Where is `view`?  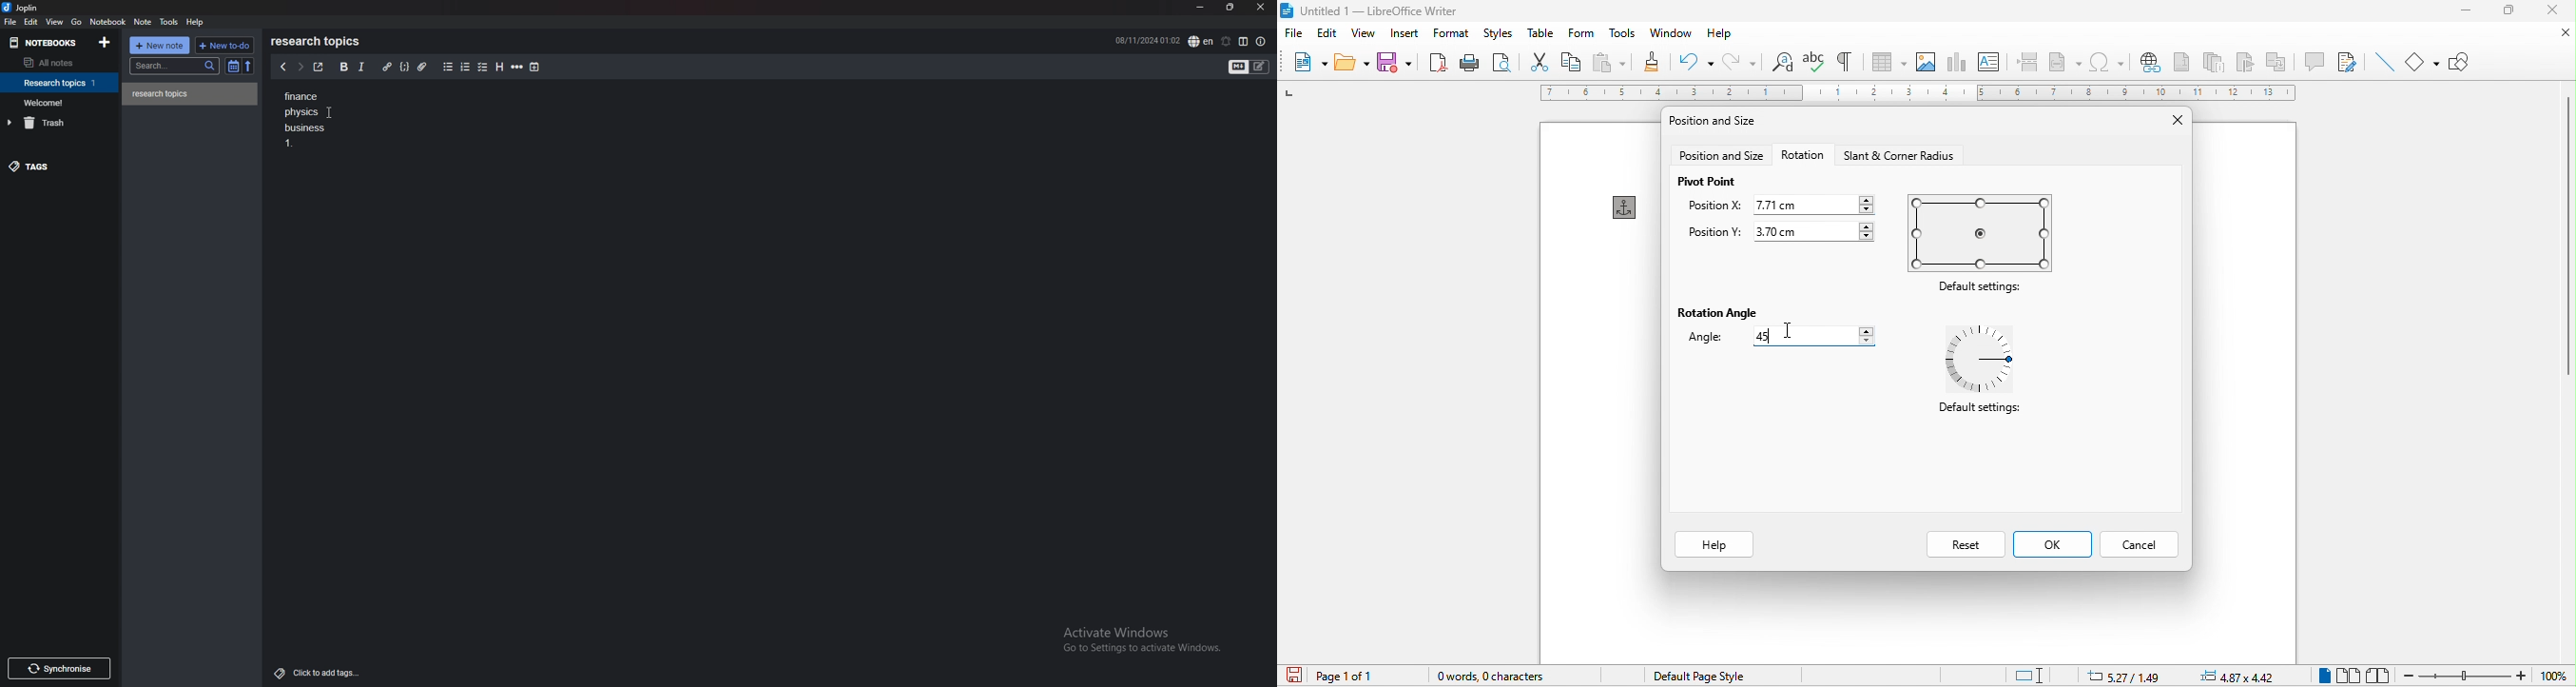 view is located at coordinates (1366, 35).